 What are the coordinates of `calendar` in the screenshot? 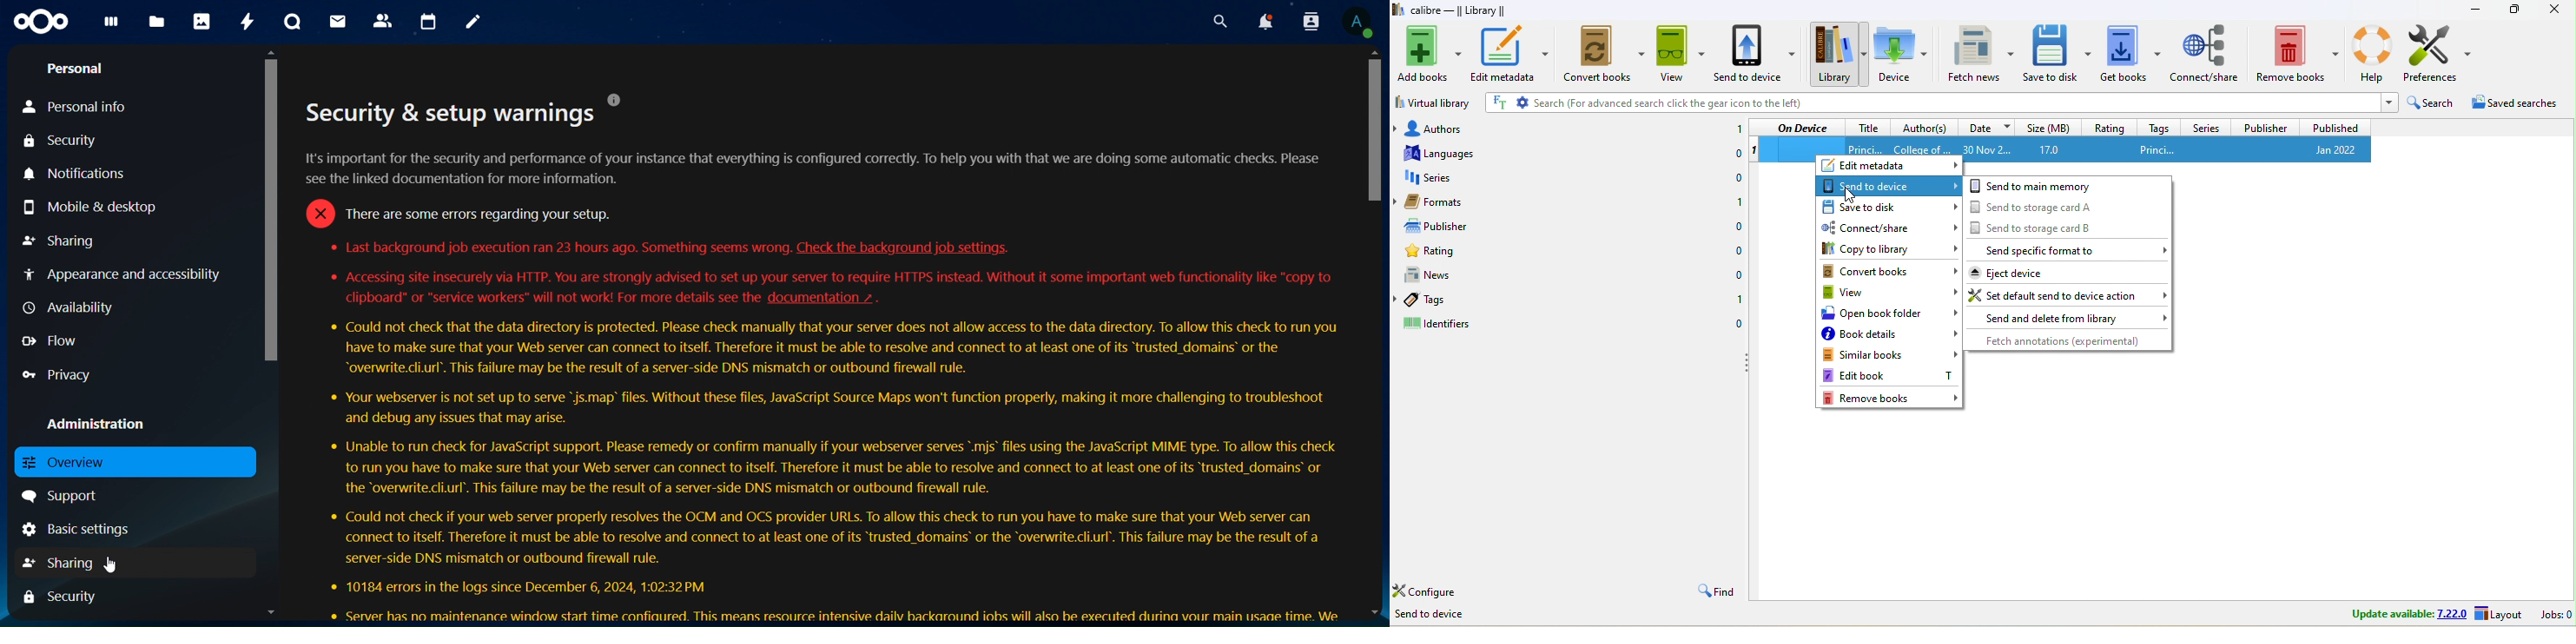 It's located at (427, 20).